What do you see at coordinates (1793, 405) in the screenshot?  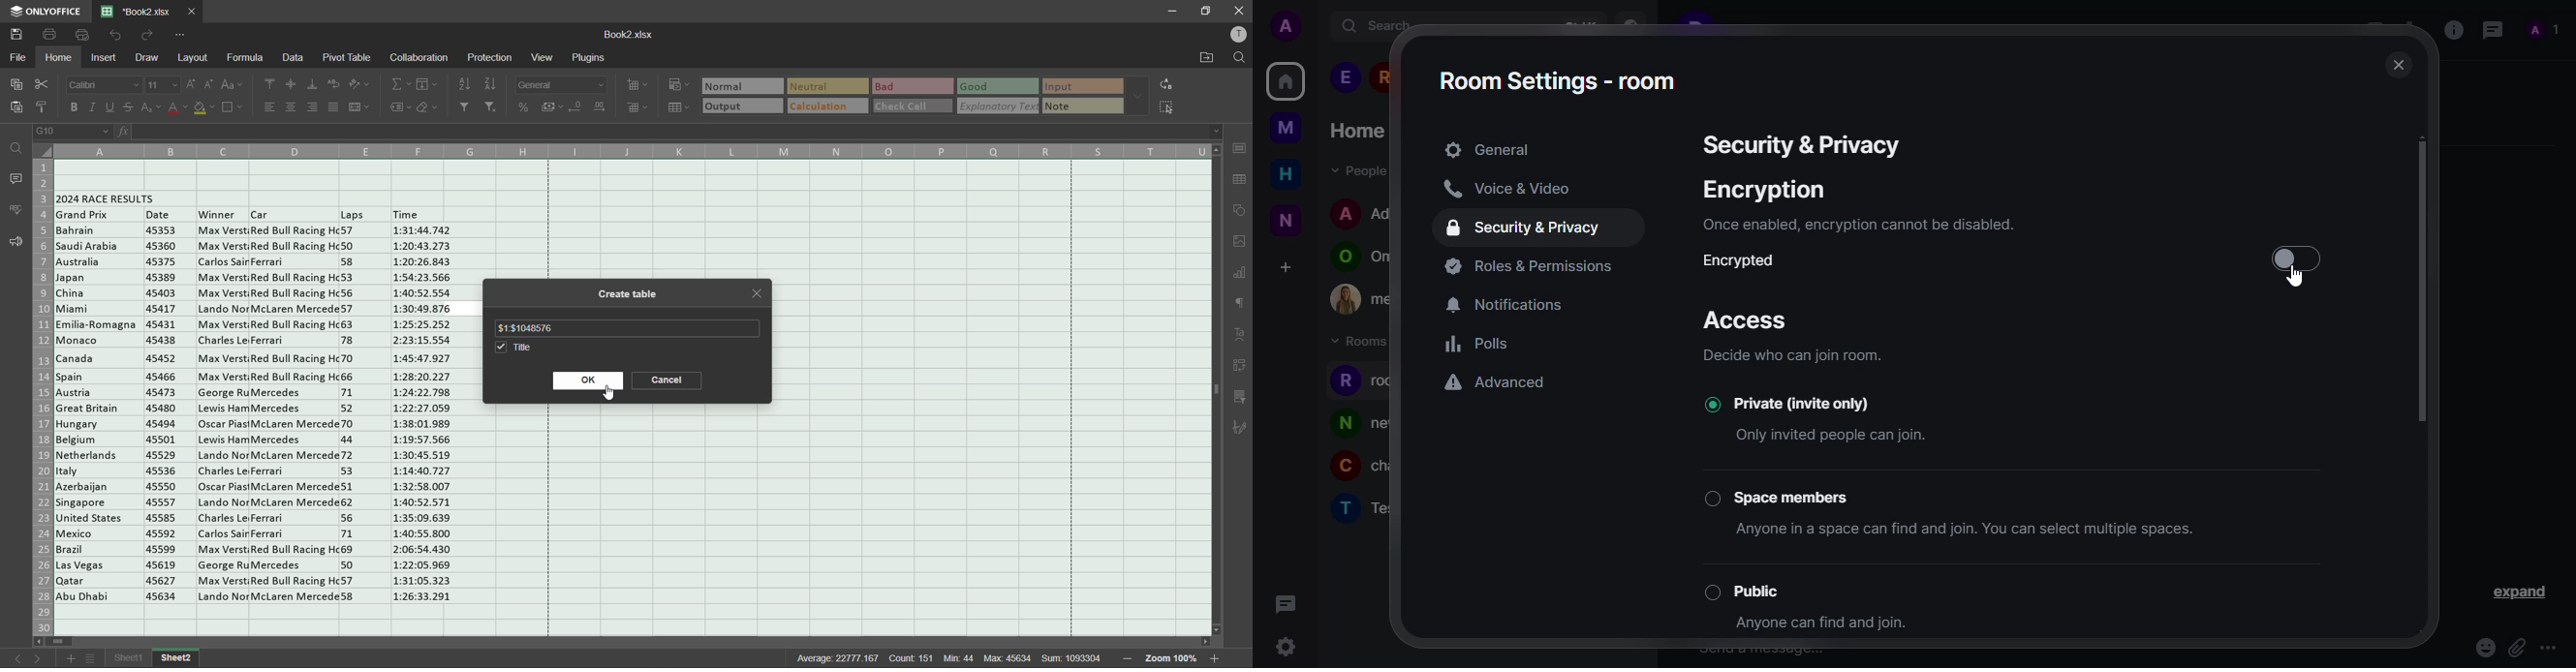 I see `private (Invite only) button` at bounding box center [1793, 405].